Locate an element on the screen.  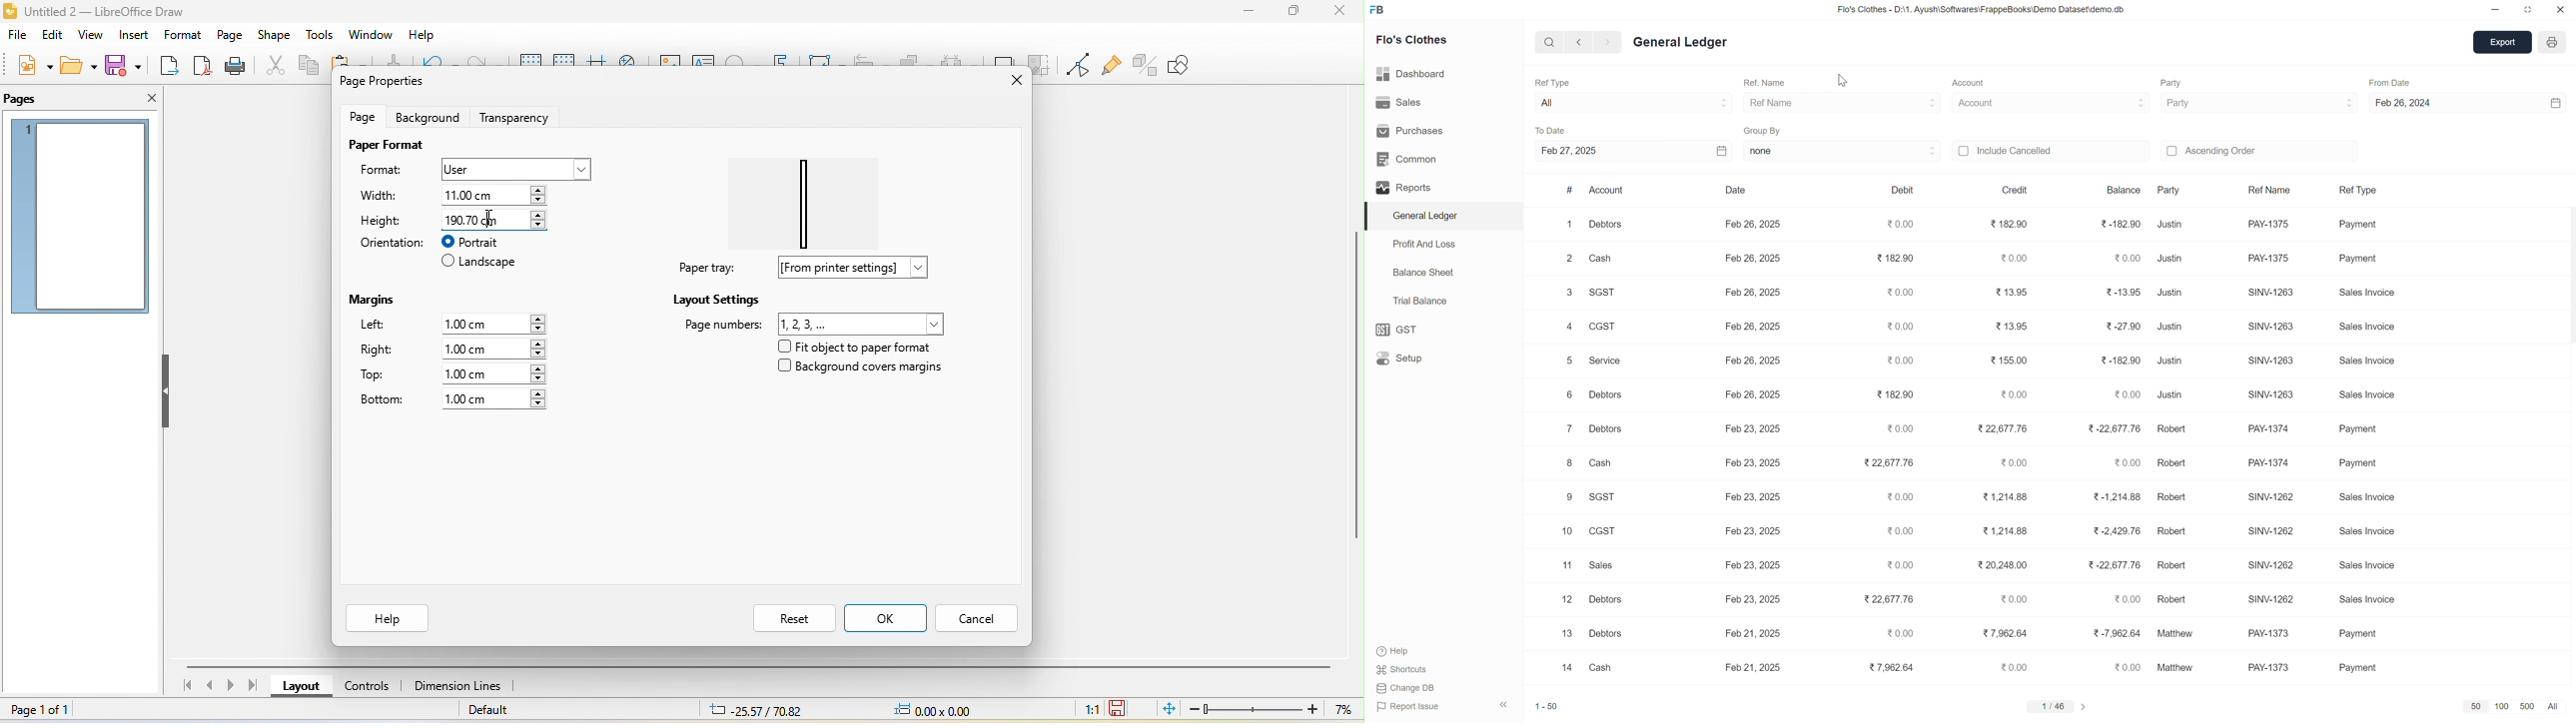
paper tray is located at coordinates (704, 268).